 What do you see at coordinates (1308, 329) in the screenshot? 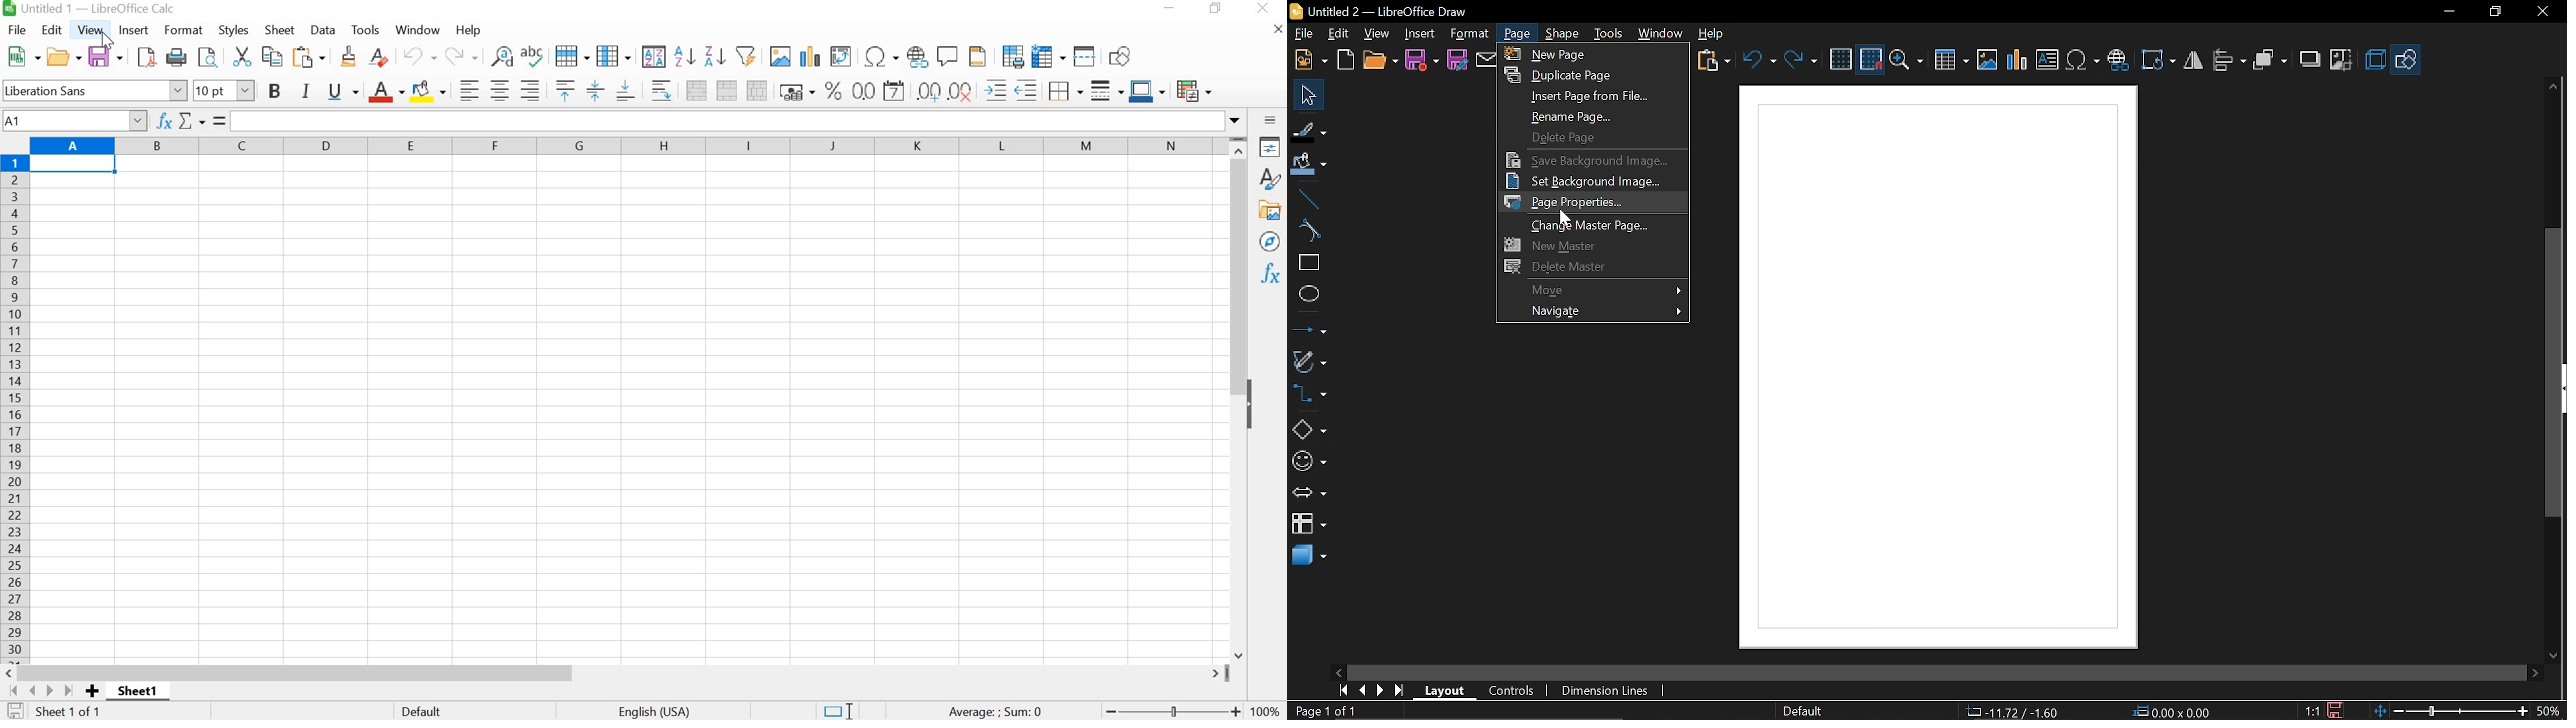
I see `Lines and arrows` at bounding box center [1308, 329].